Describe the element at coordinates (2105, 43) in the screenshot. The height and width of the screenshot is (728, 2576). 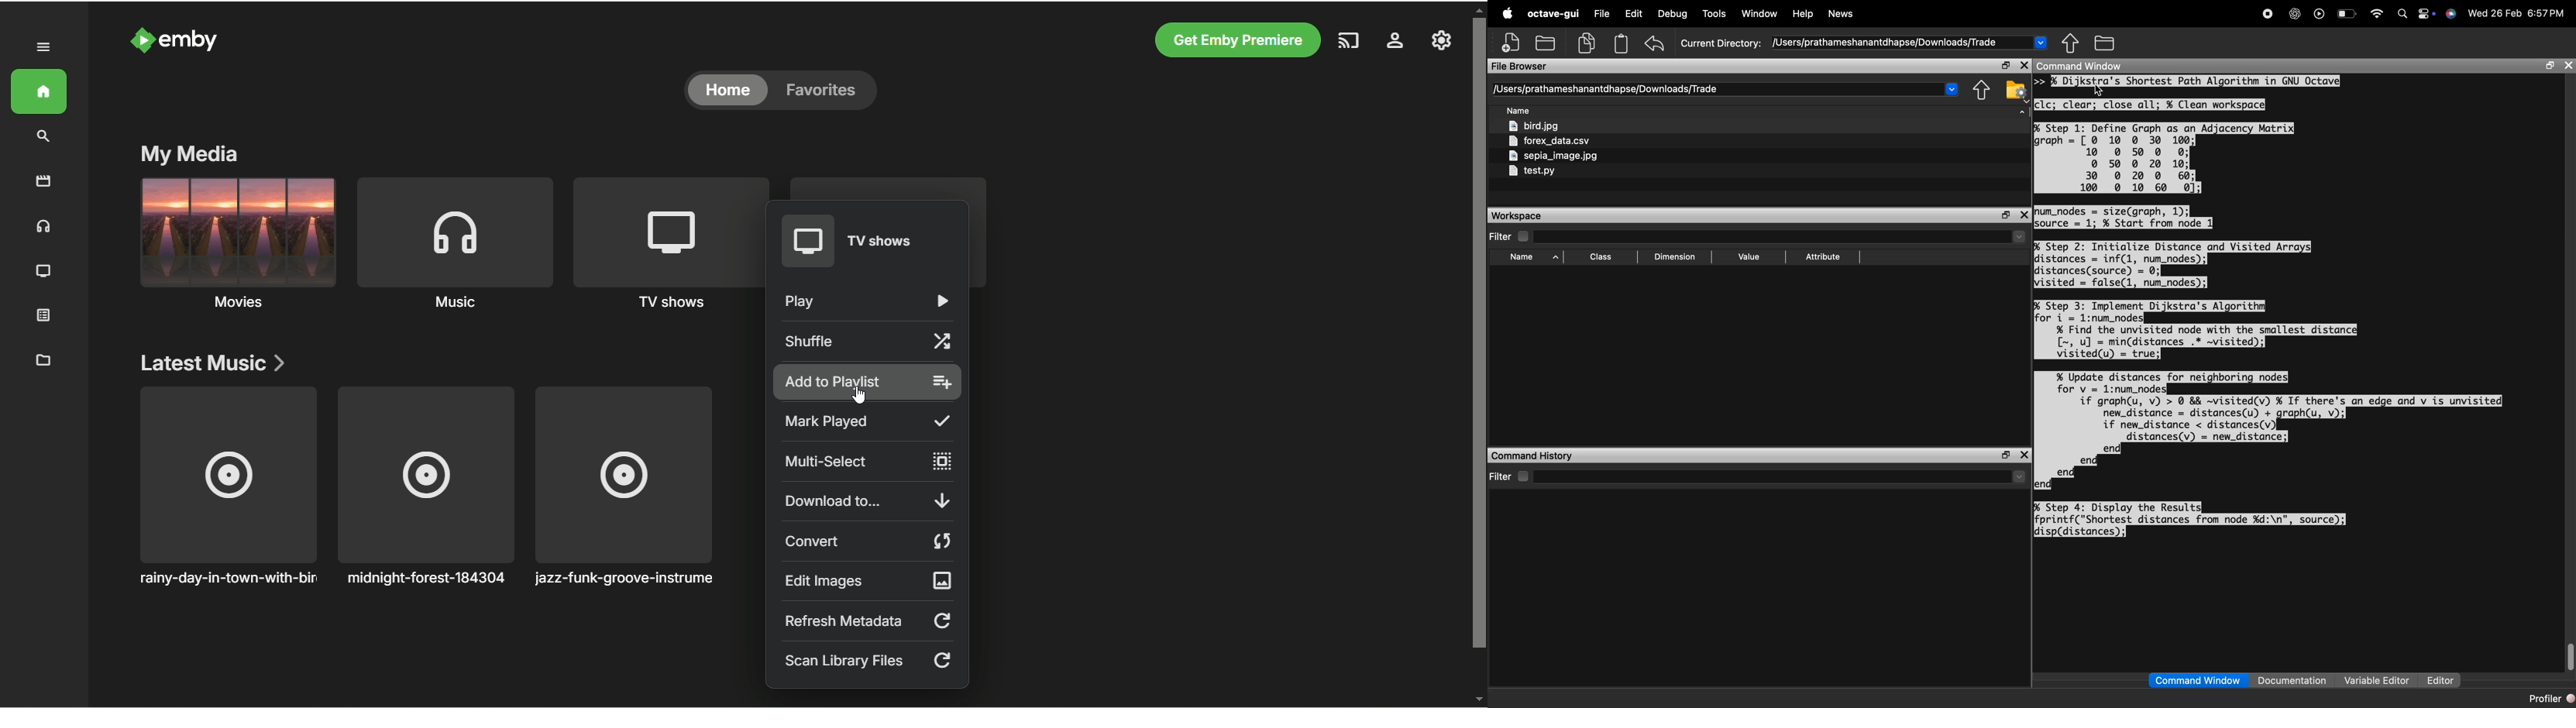
I see `browse directories` at that location.